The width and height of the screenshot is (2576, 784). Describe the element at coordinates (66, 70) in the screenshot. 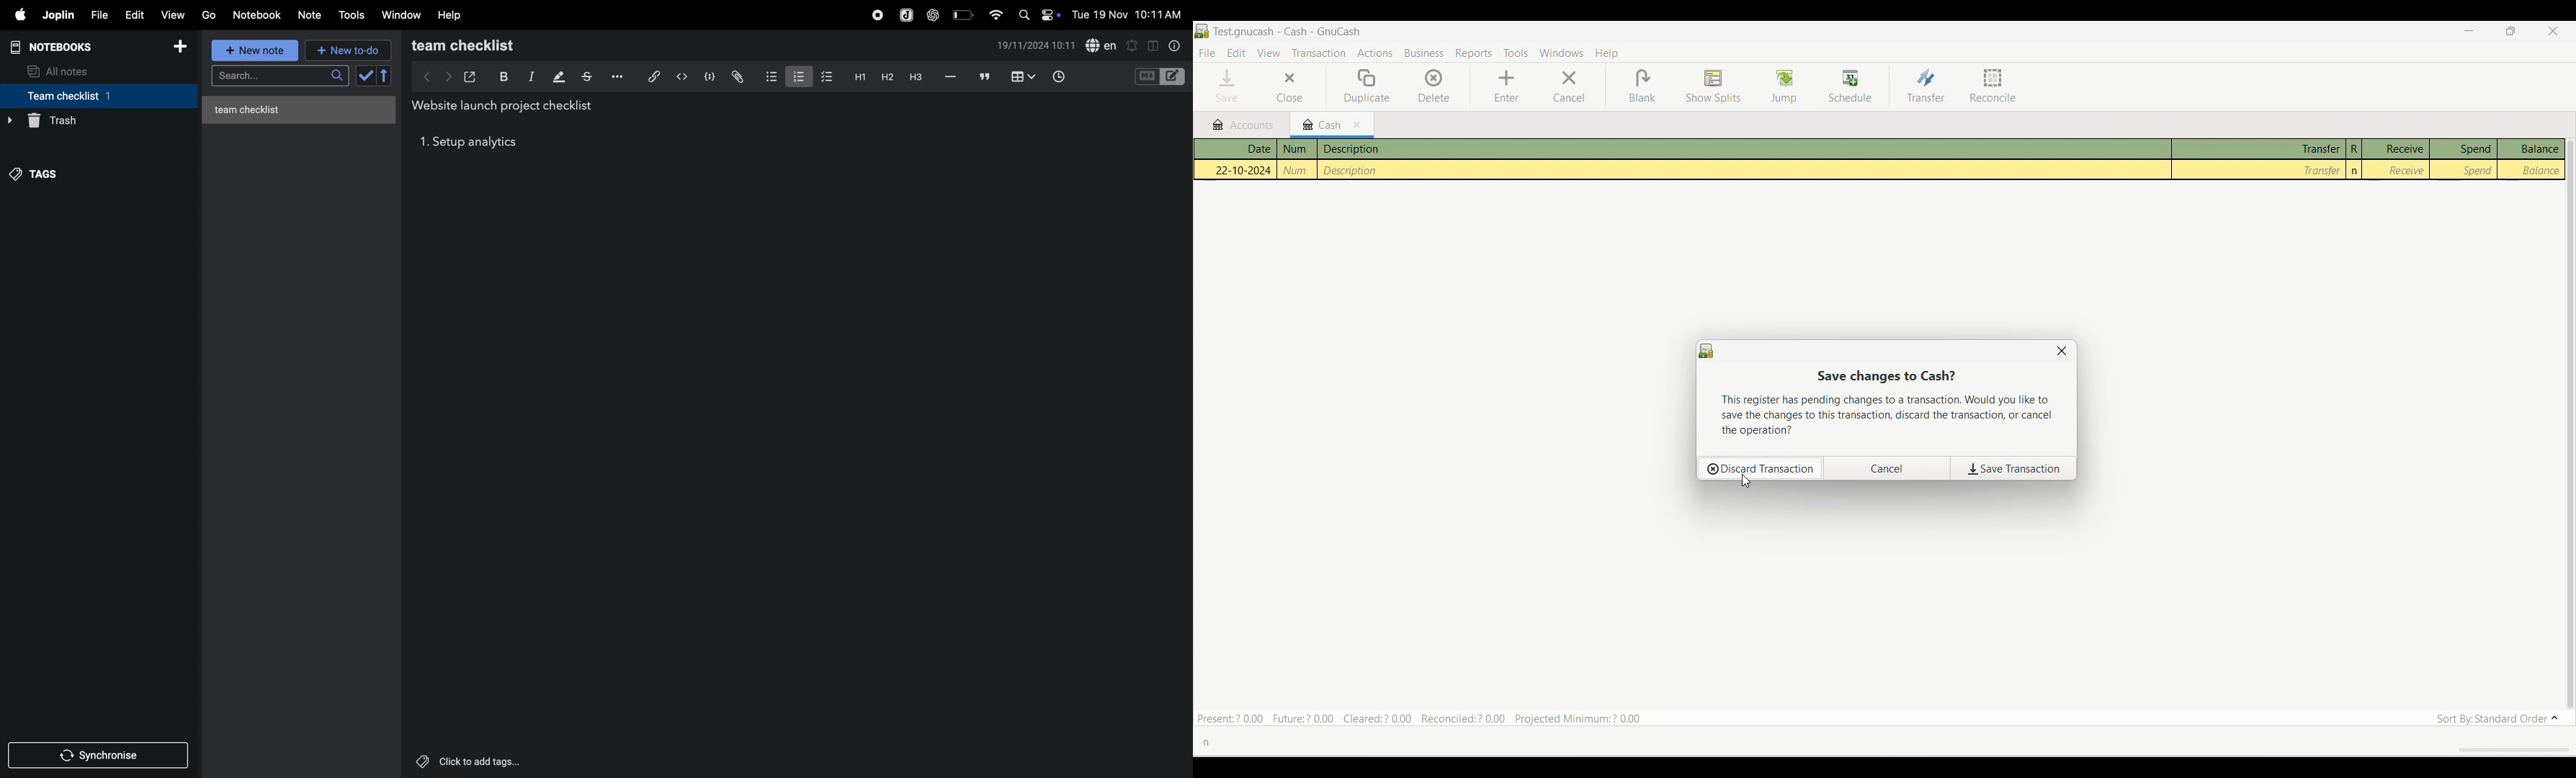

I see `all notes` at that location.